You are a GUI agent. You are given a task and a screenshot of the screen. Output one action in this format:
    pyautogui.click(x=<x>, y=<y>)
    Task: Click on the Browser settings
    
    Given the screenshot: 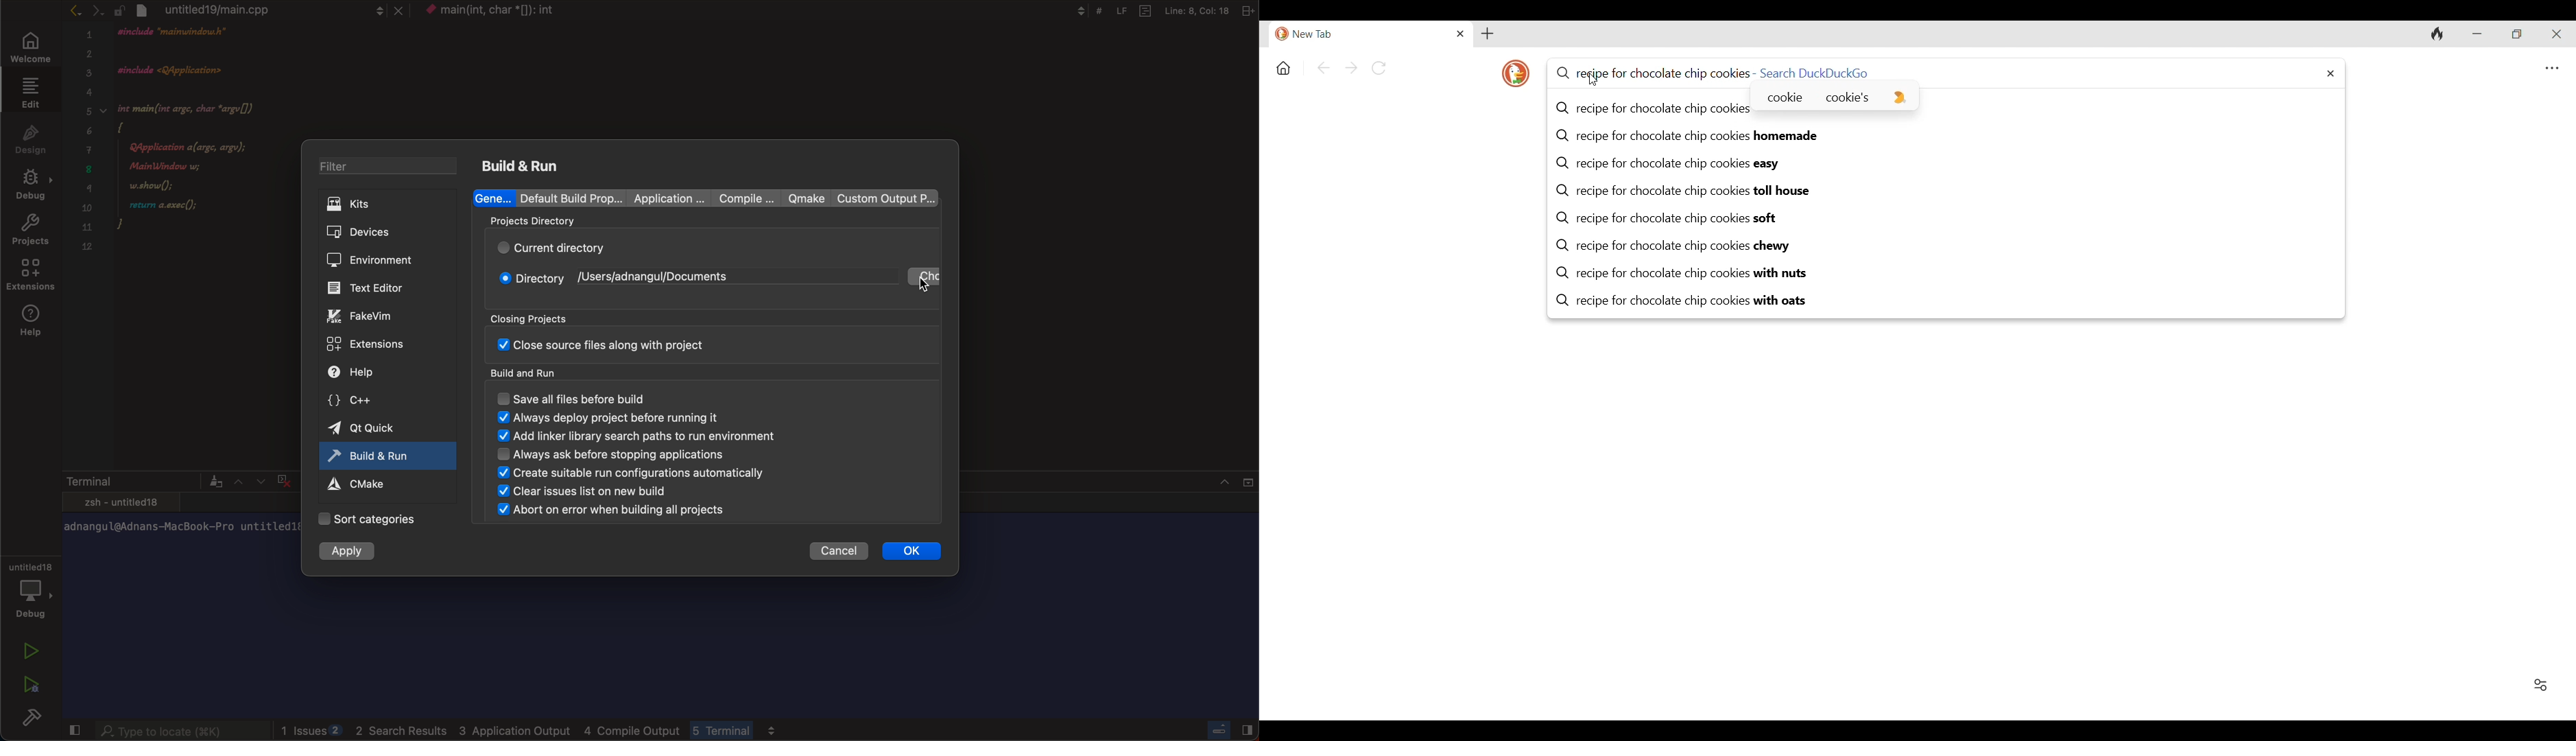 What is the action you would take?
    pyautogui.click(x=2552, y=69)
    